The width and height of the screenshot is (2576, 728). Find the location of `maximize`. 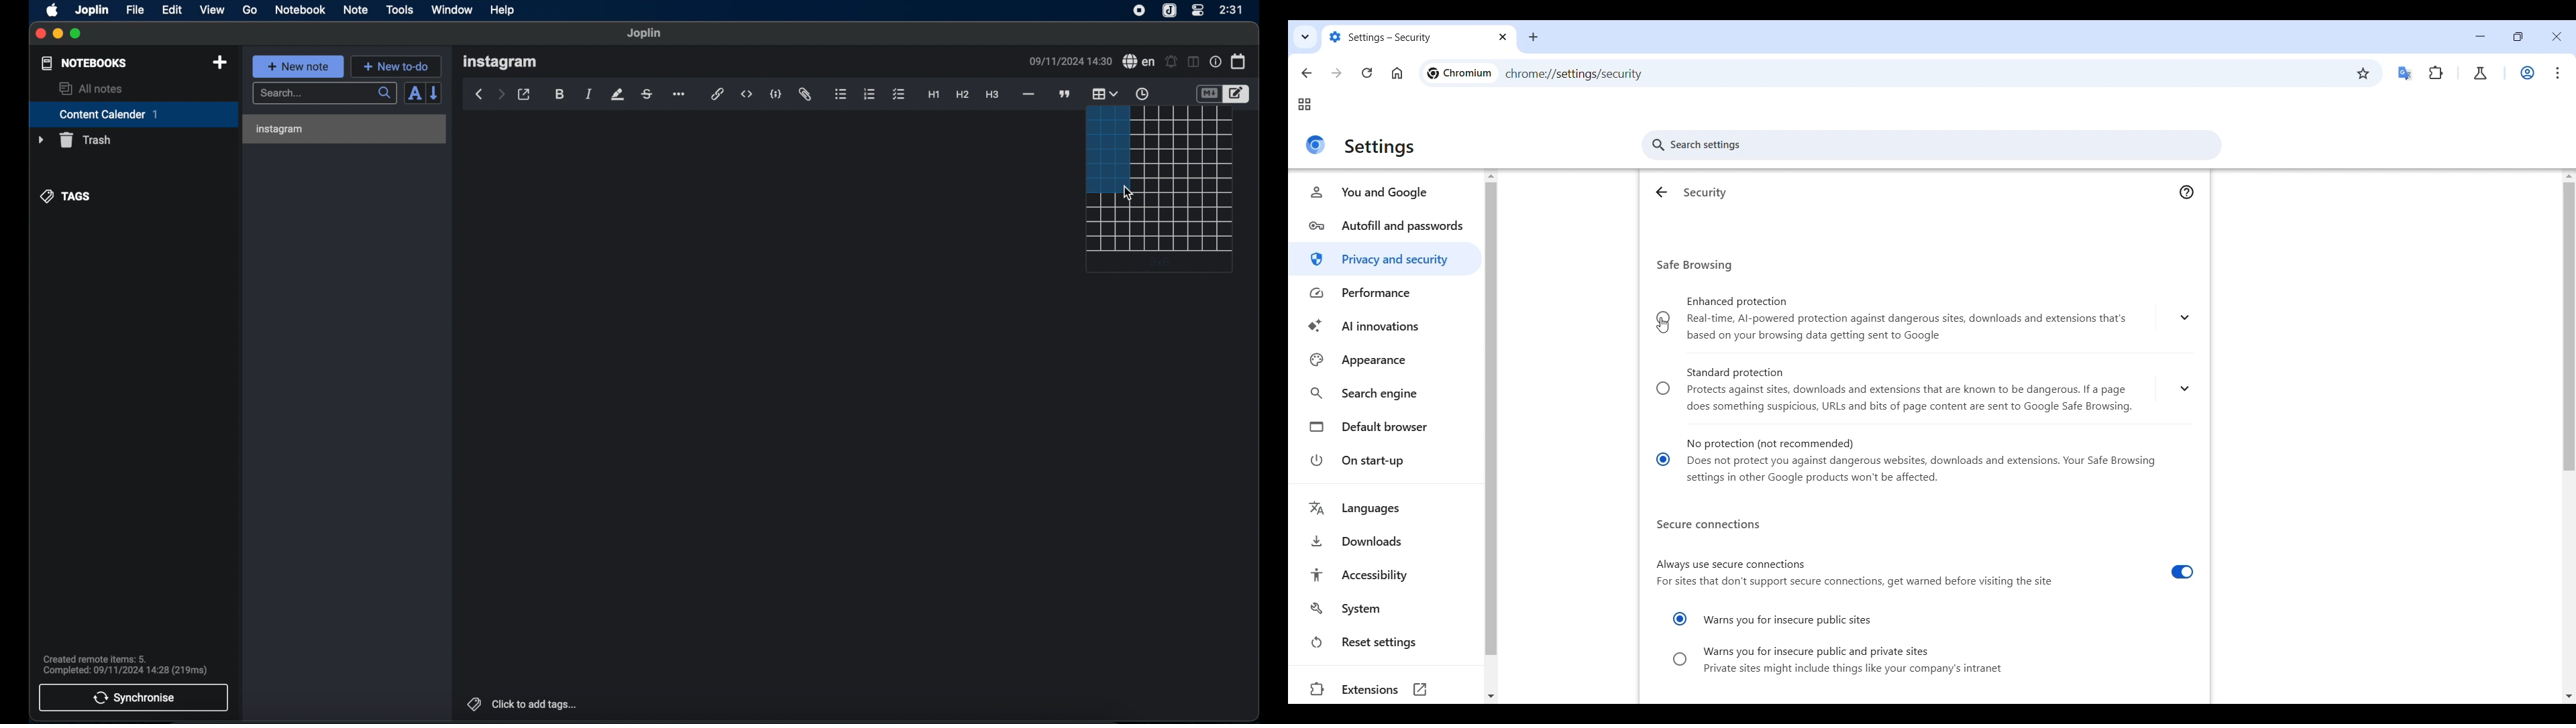

maximize is located at coordinates (76, 34).